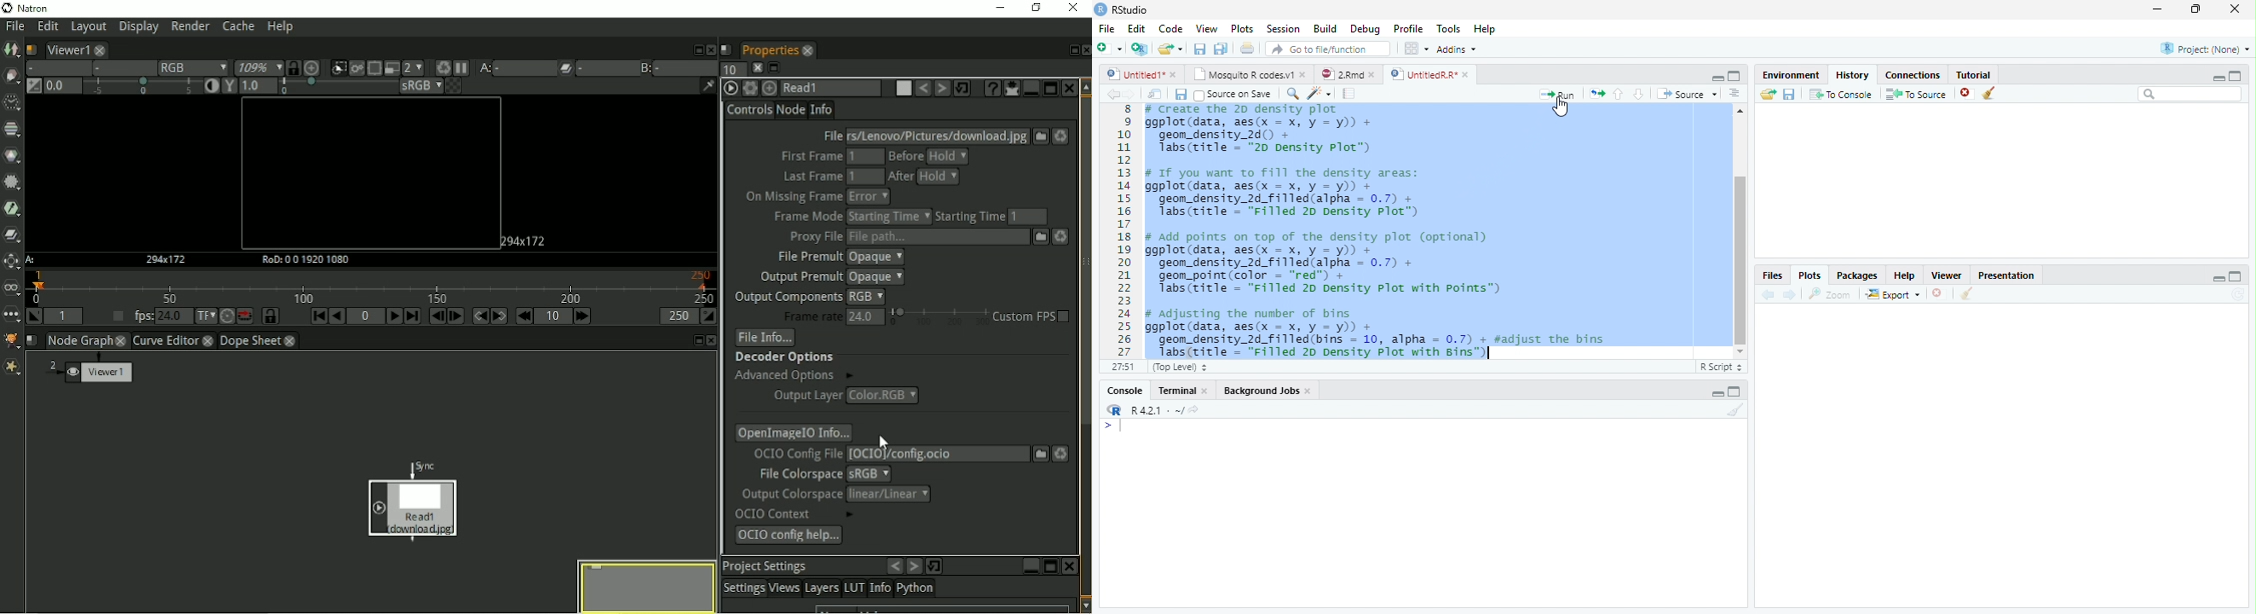 This screenshot has height=616, width=2268. I want to click on Viewer, so click(1946, 275).